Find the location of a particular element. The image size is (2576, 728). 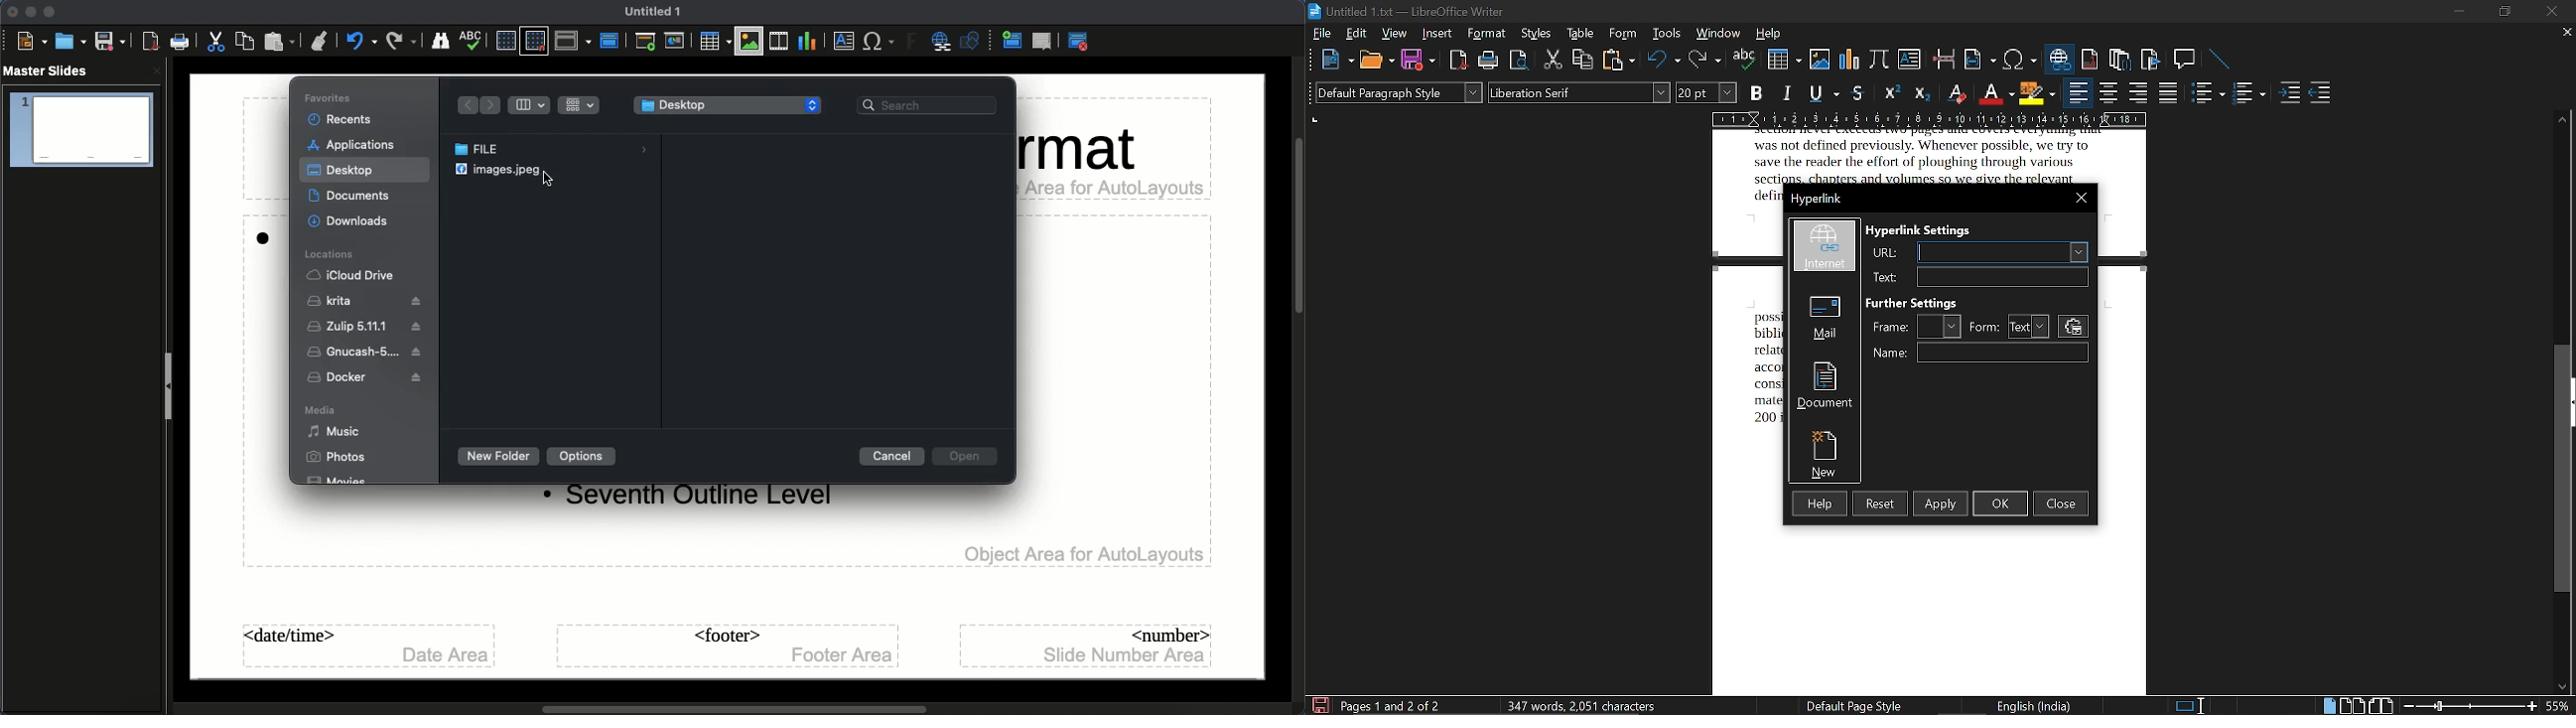

Cut is located at coordinates (216, 42).